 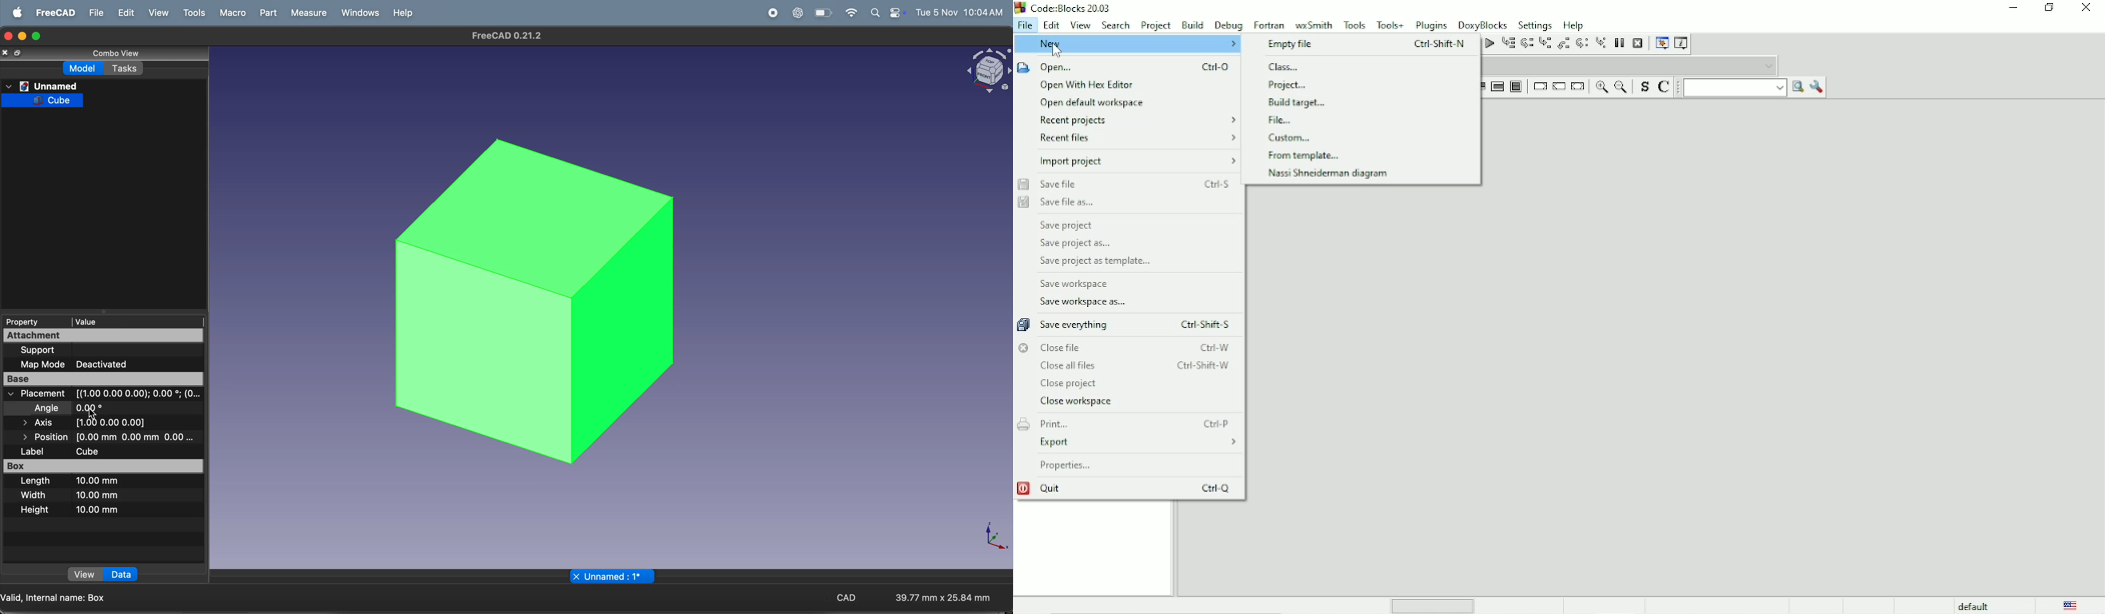 I want to click on Build target, so click(x=1302, y=102).